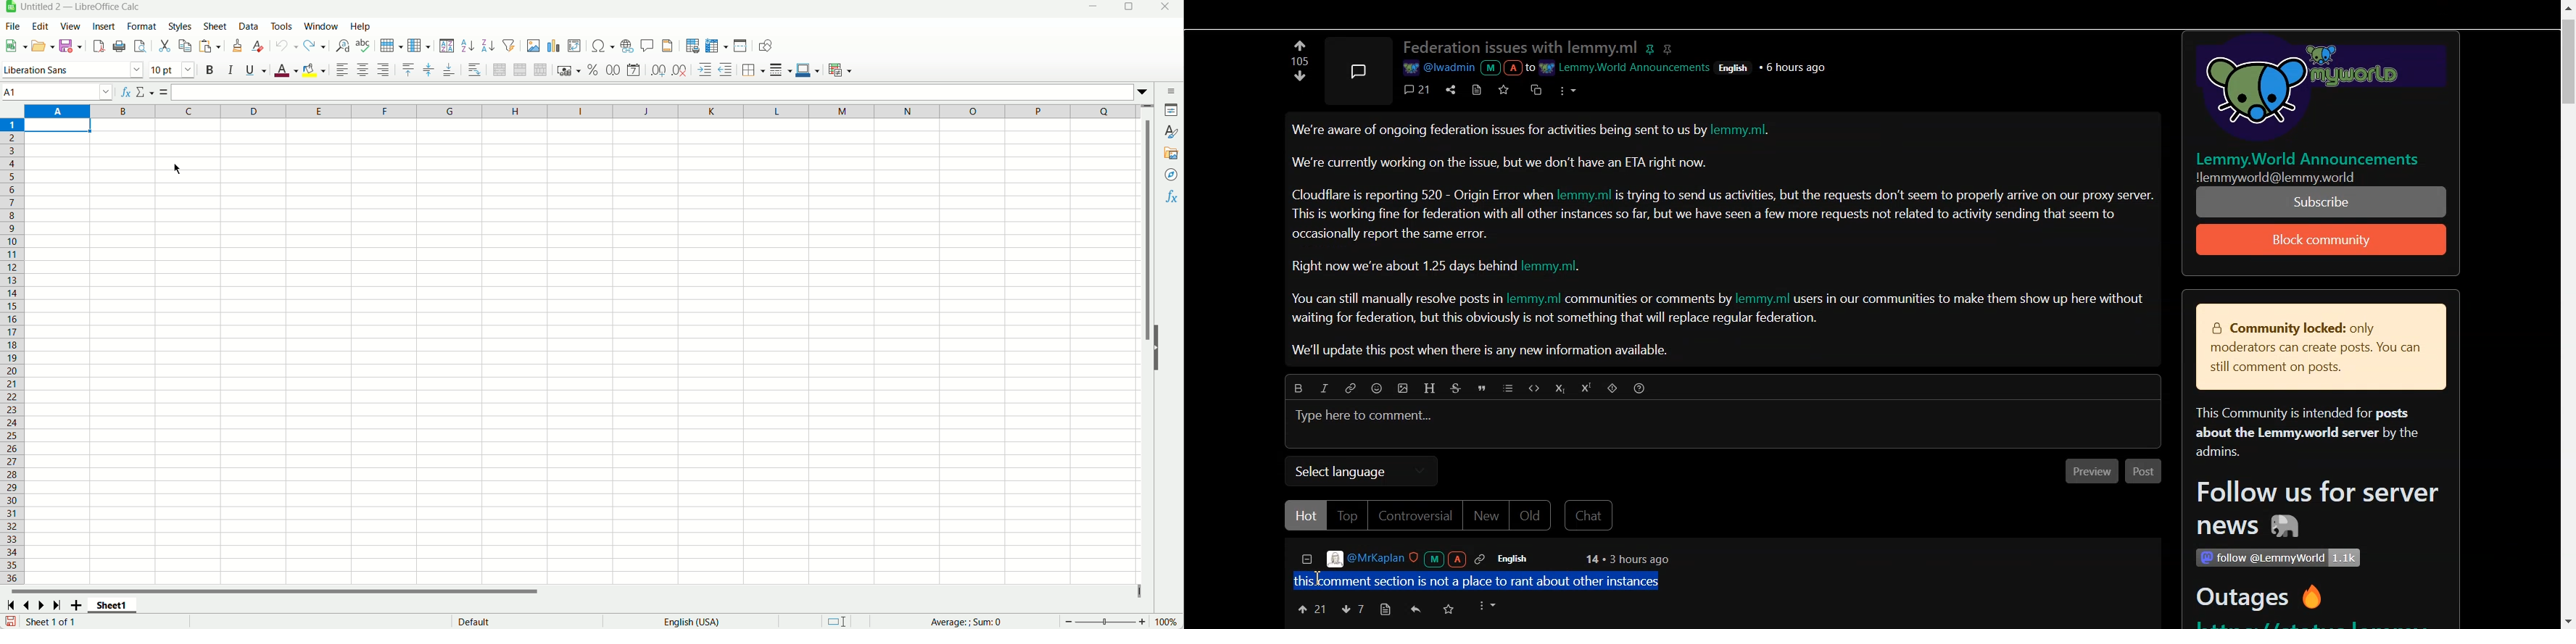 This screenshot has width=2576, height=644. I want to click on Insert chart, so click(554, 46).